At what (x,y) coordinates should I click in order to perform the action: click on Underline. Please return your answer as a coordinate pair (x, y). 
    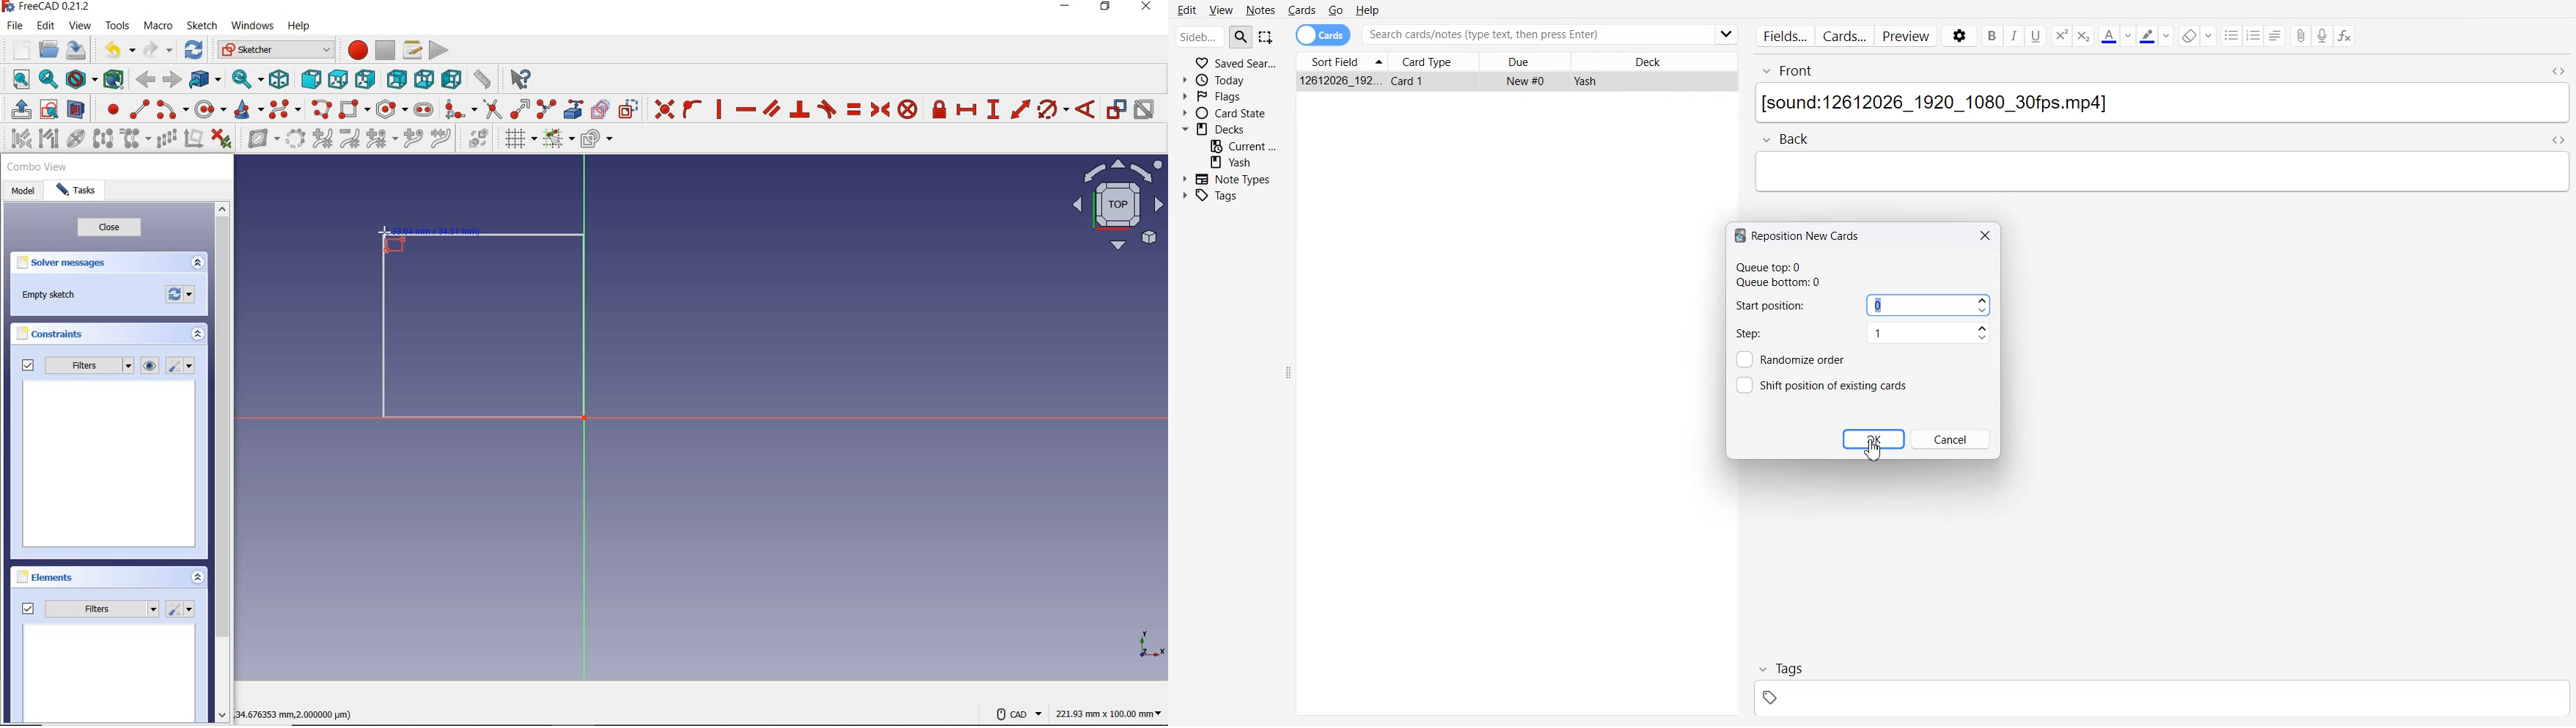
    Looking at the image, I should click on (2036, 36).